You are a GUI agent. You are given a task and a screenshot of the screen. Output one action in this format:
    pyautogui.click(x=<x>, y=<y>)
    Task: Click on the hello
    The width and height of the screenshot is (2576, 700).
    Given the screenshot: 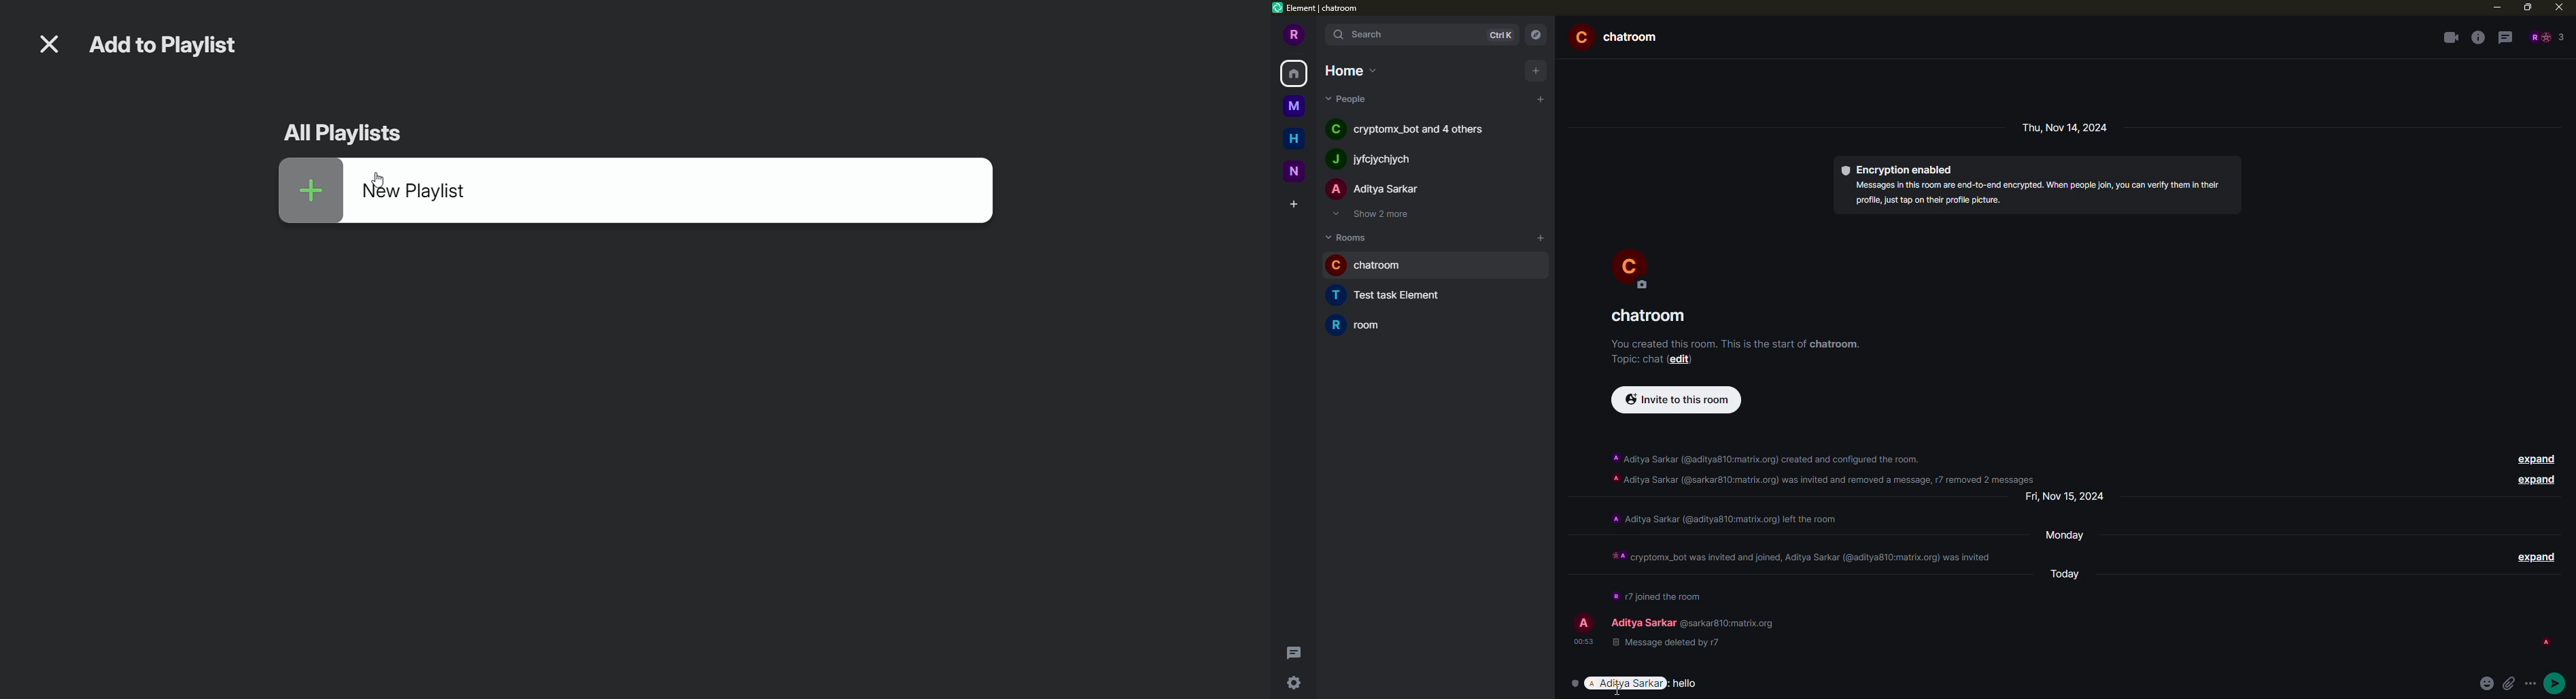 What is the action you would take?
    pyautogui.click(x=1691, y=682)
    